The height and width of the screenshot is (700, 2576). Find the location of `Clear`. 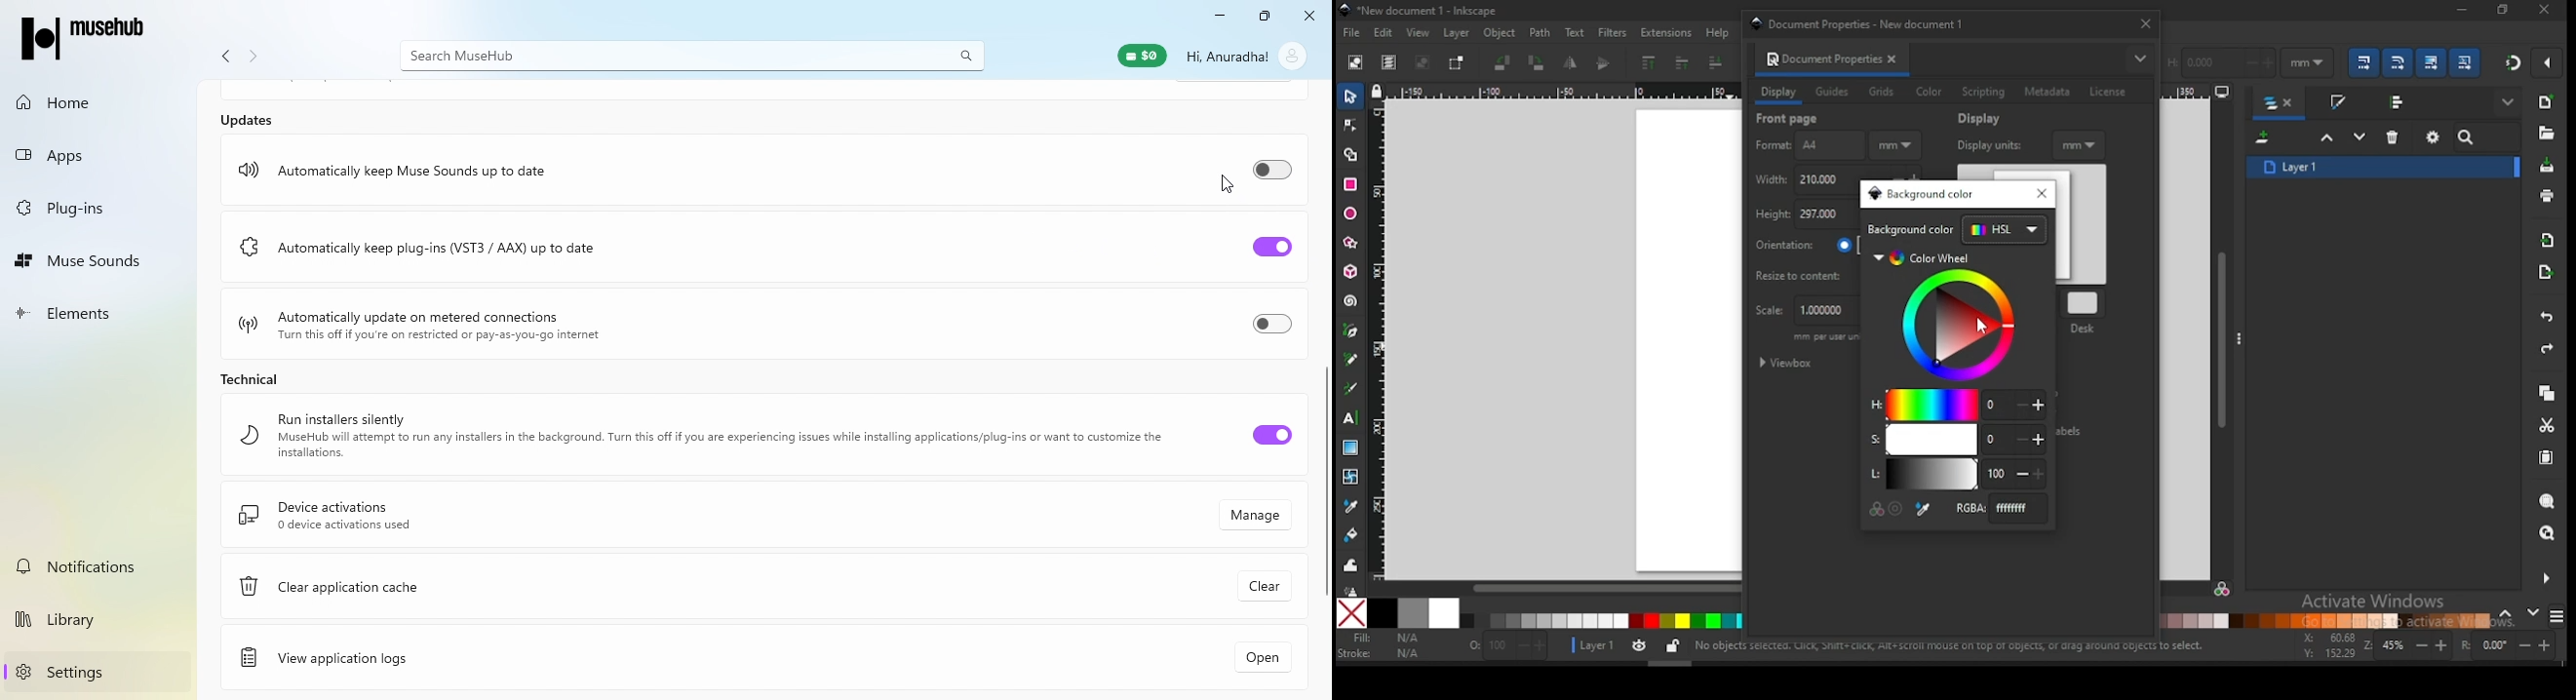

Clear is located at coordinates (1268, 587).